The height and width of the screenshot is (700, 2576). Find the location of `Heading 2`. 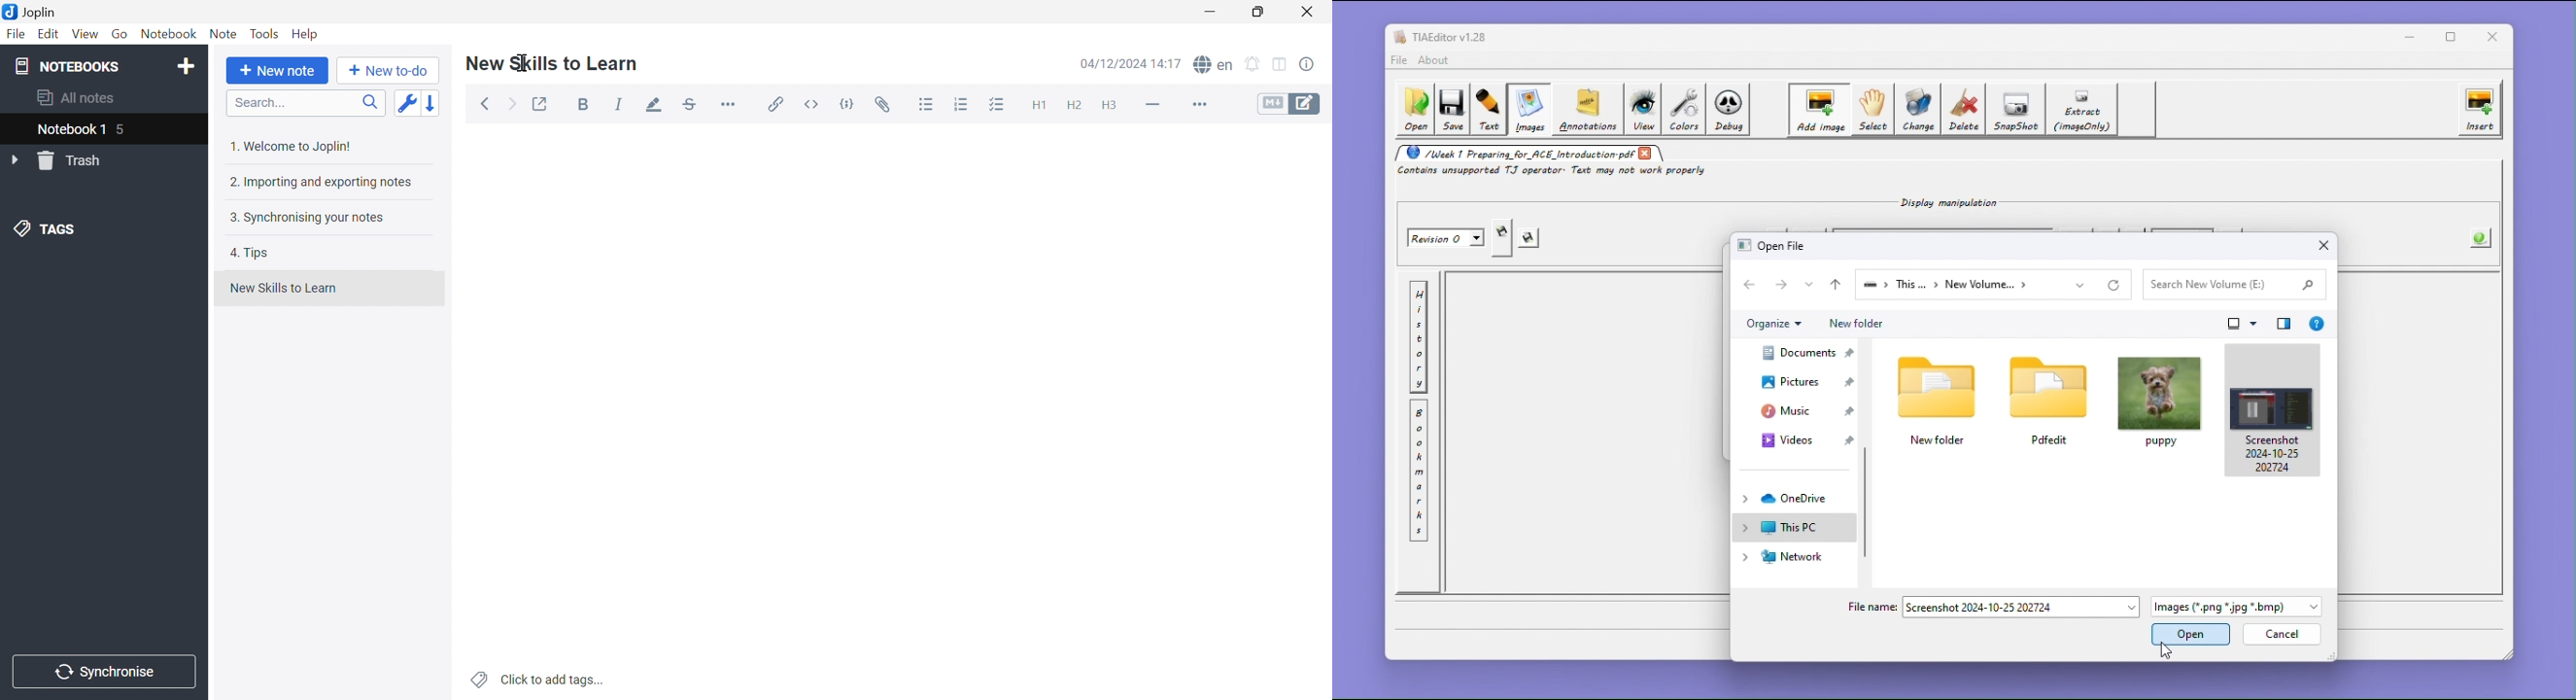

Heading 2 is located at coordinates (1074, 106).